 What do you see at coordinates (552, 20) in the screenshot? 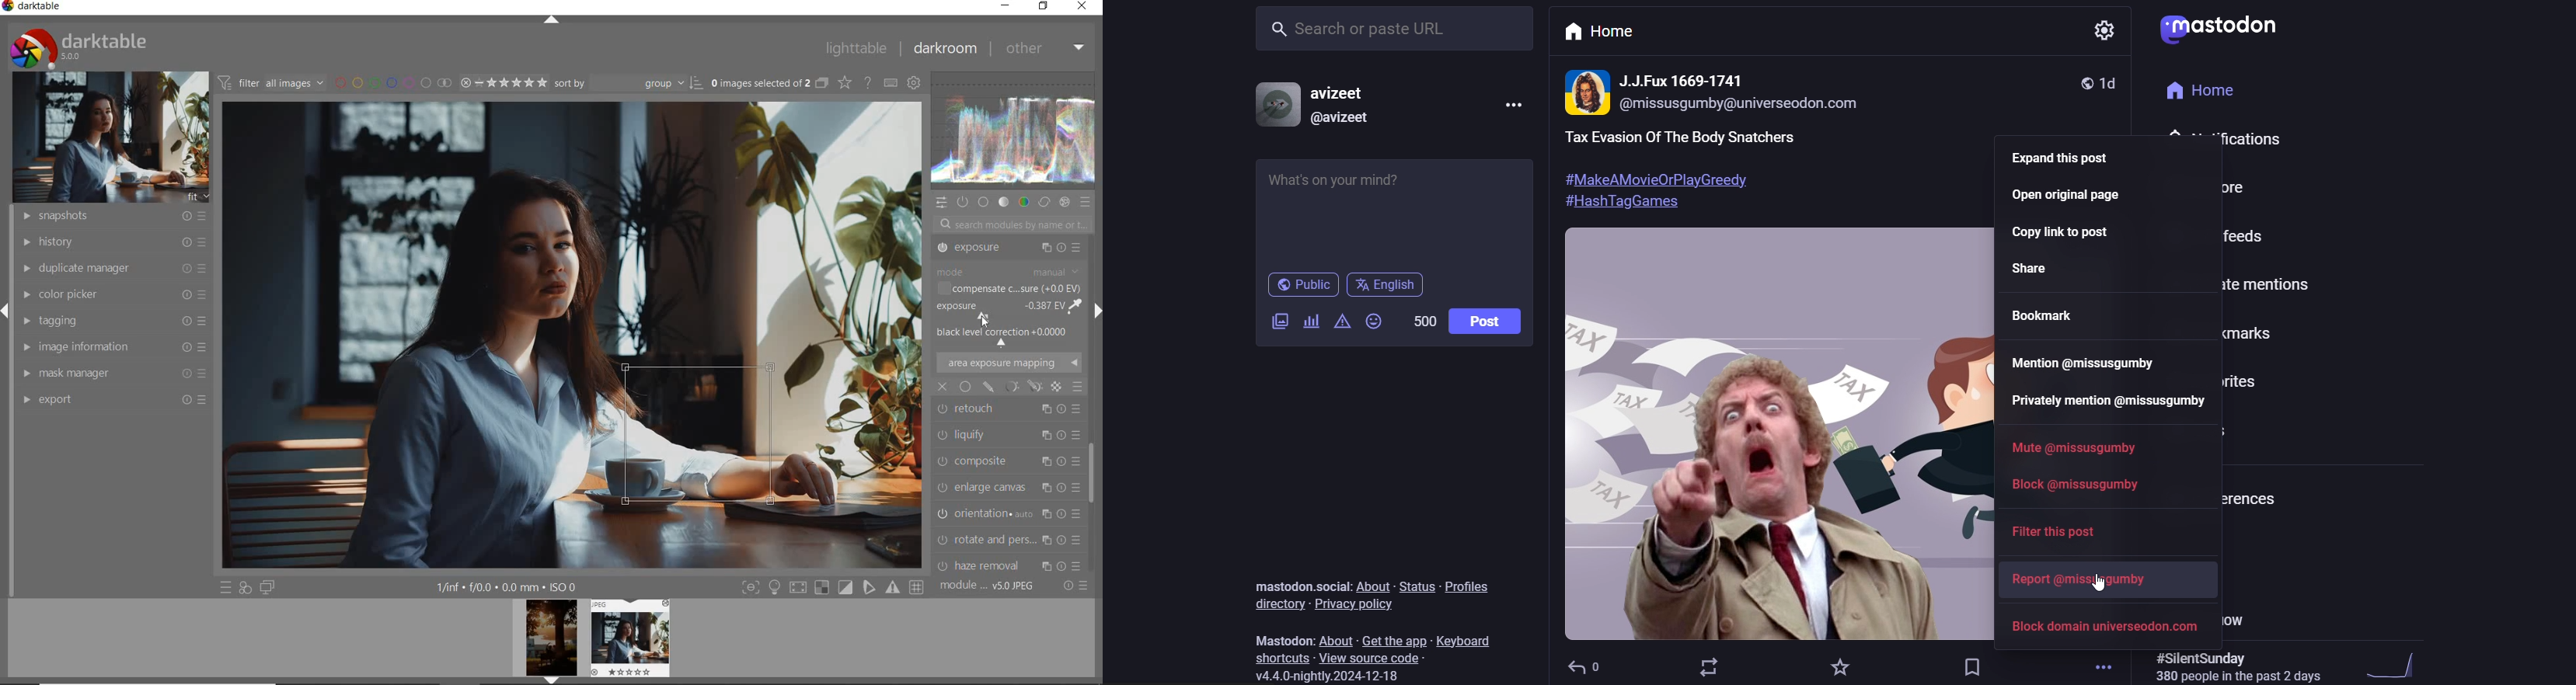
I see `EXPAND/COLLAPSE` at bounding box center [552, 20].